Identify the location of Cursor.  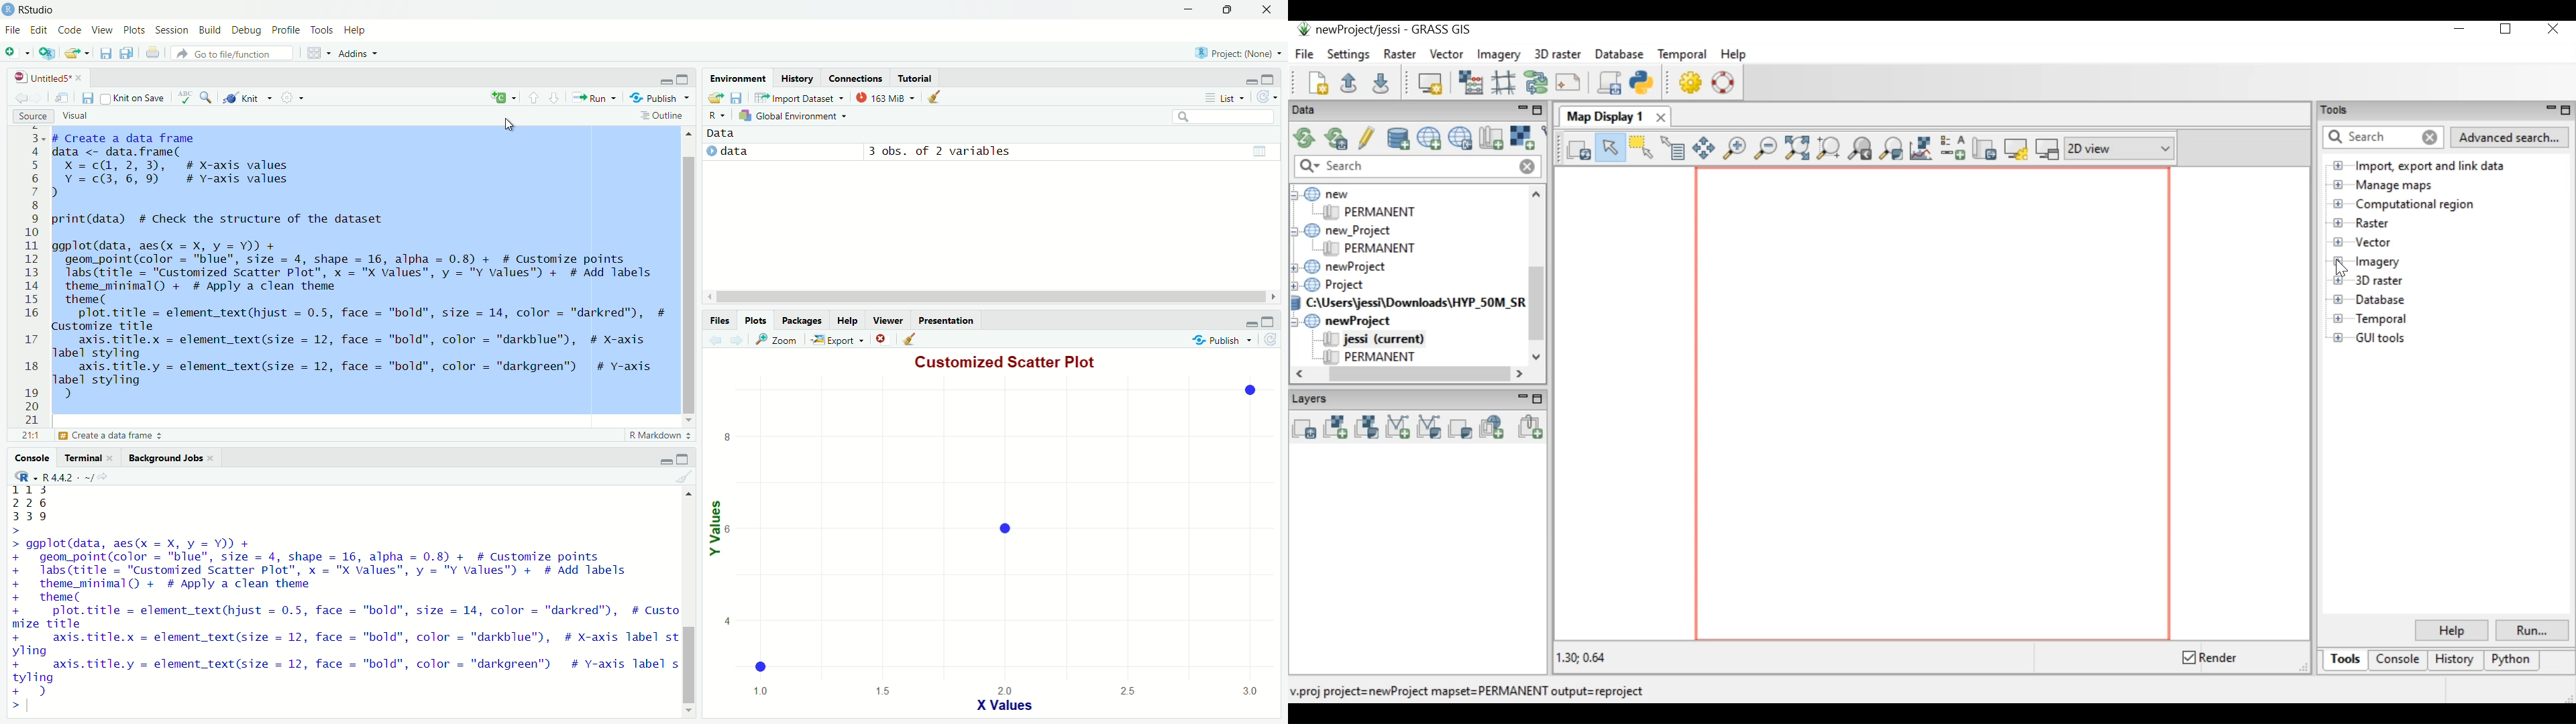
(508, 129).